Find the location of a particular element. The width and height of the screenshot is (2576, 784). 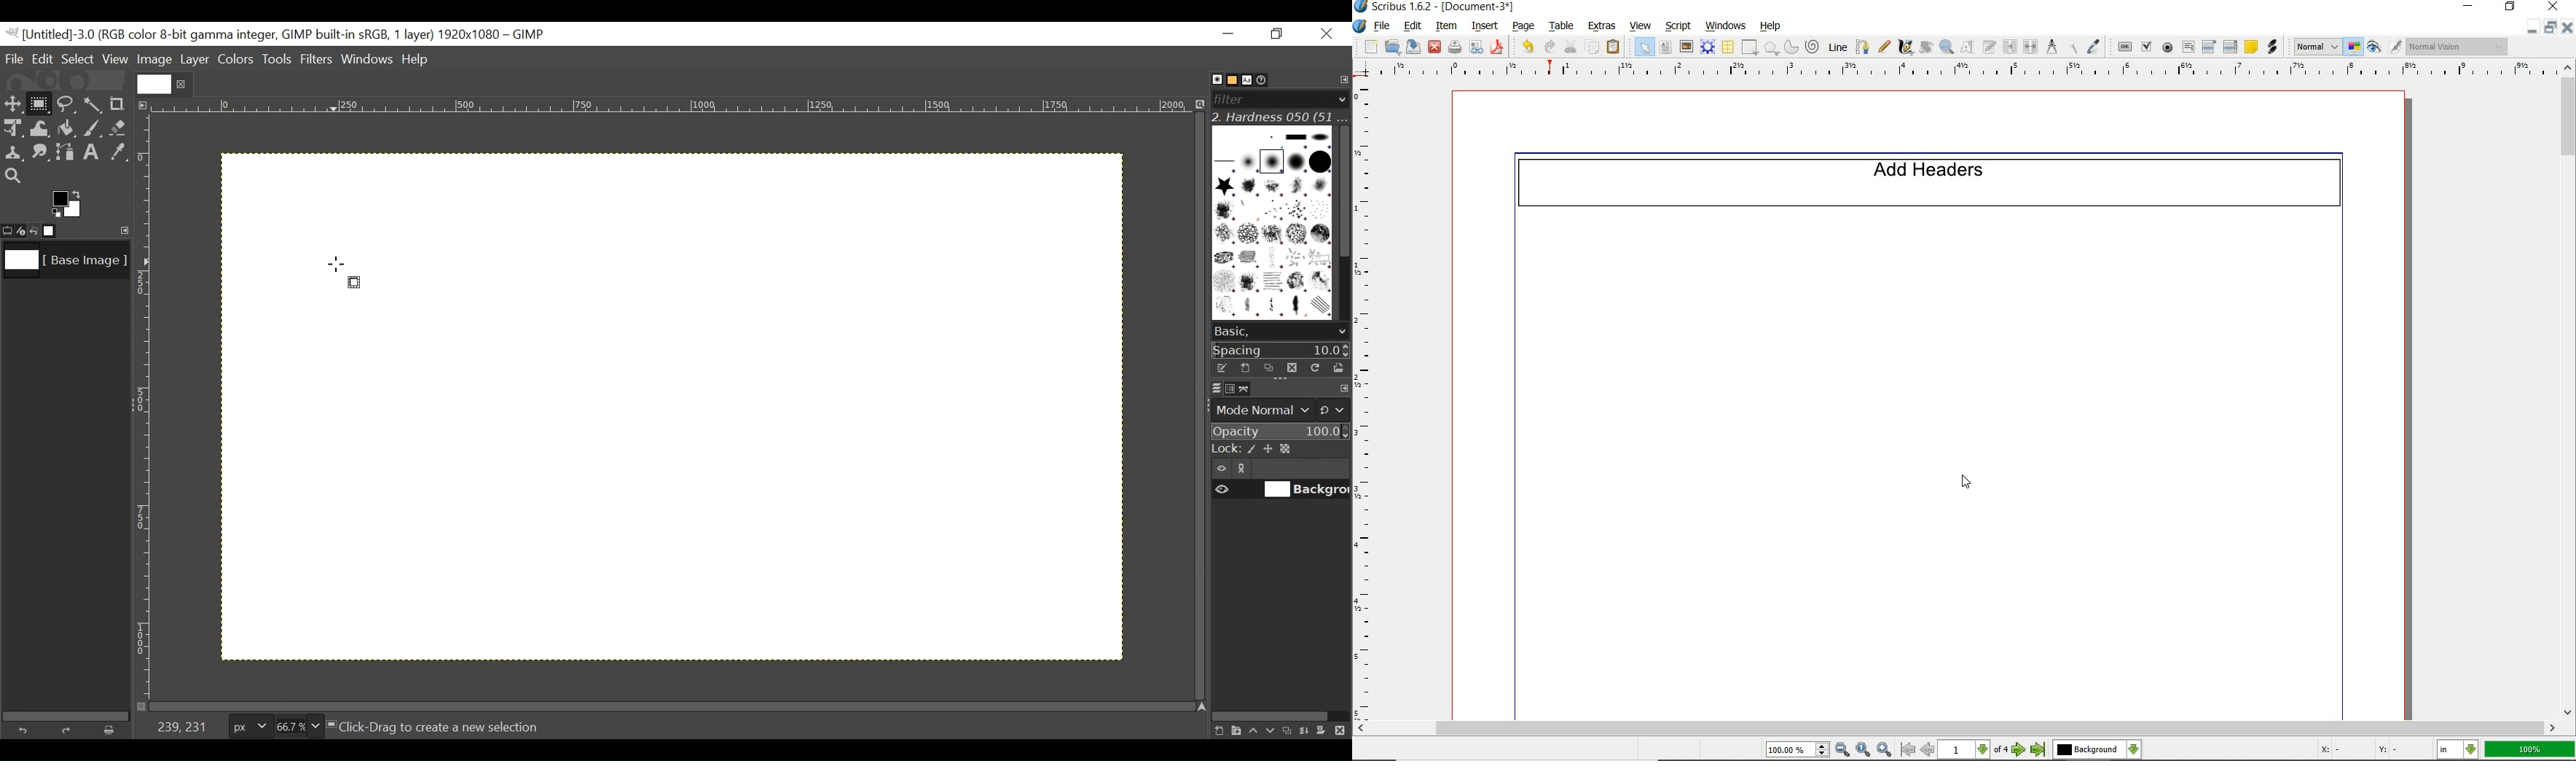

Clear button is located at coordinates (113, 730).